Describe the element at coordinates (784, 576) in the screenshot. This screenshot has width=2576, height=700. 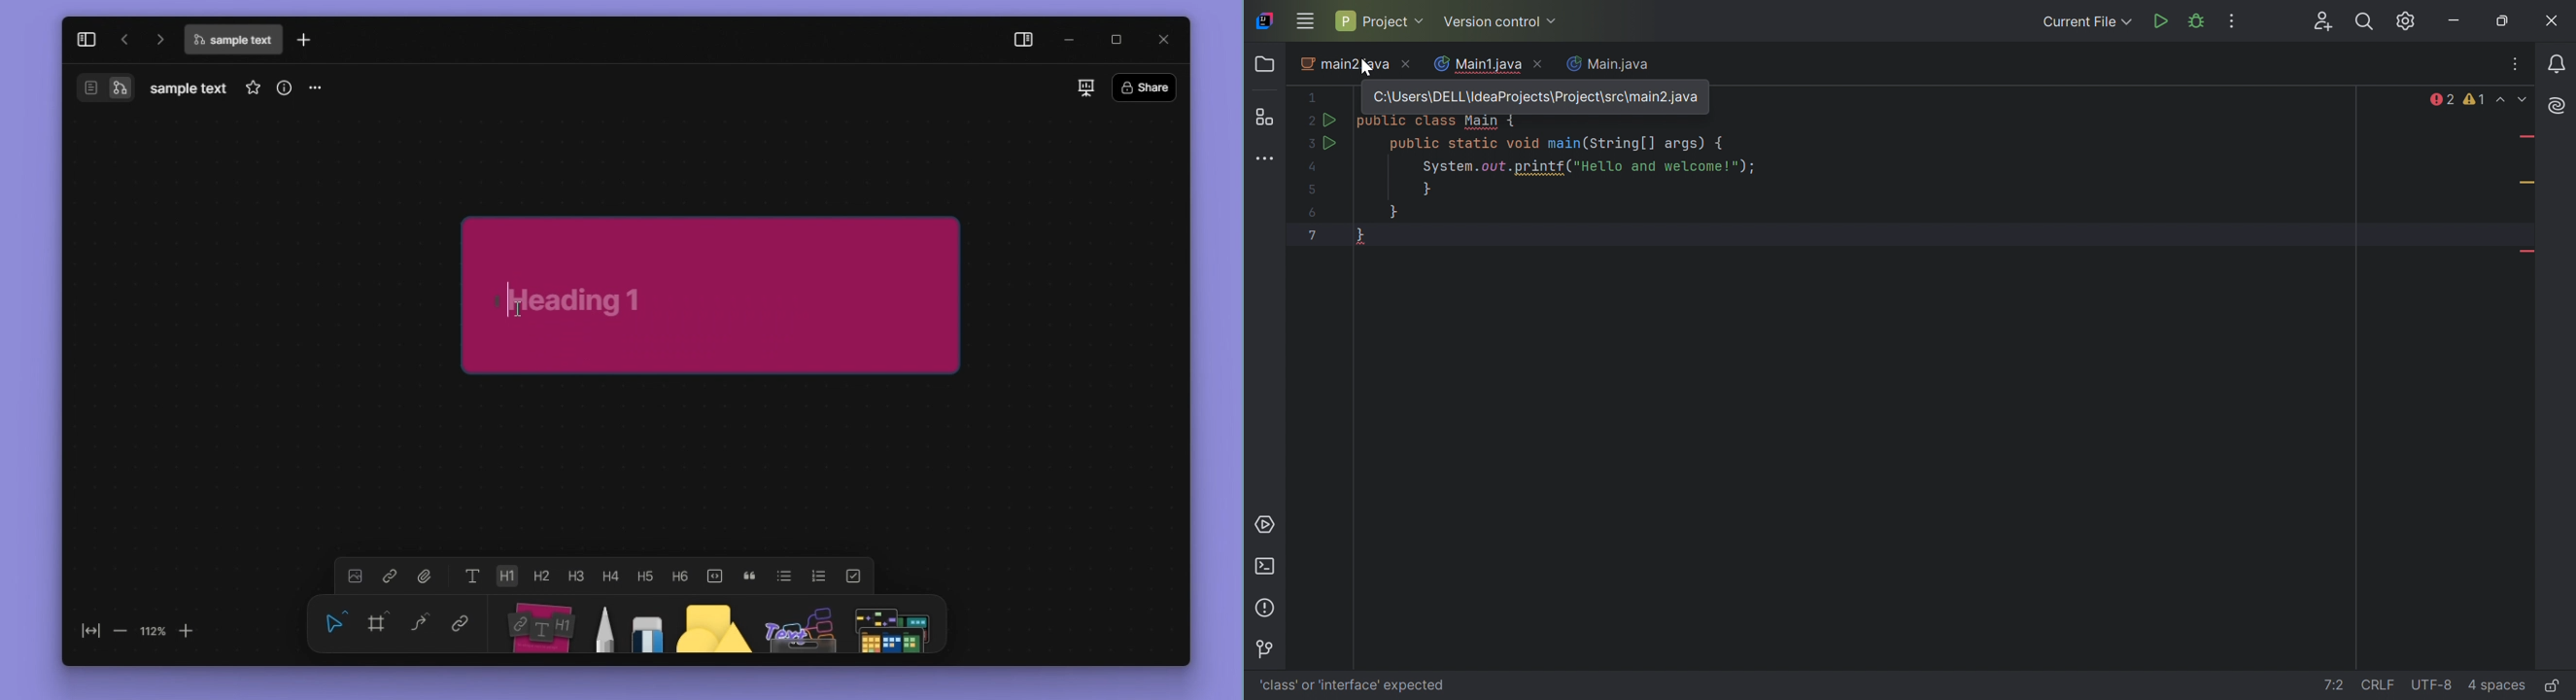
I see `bulleted list` at that location.